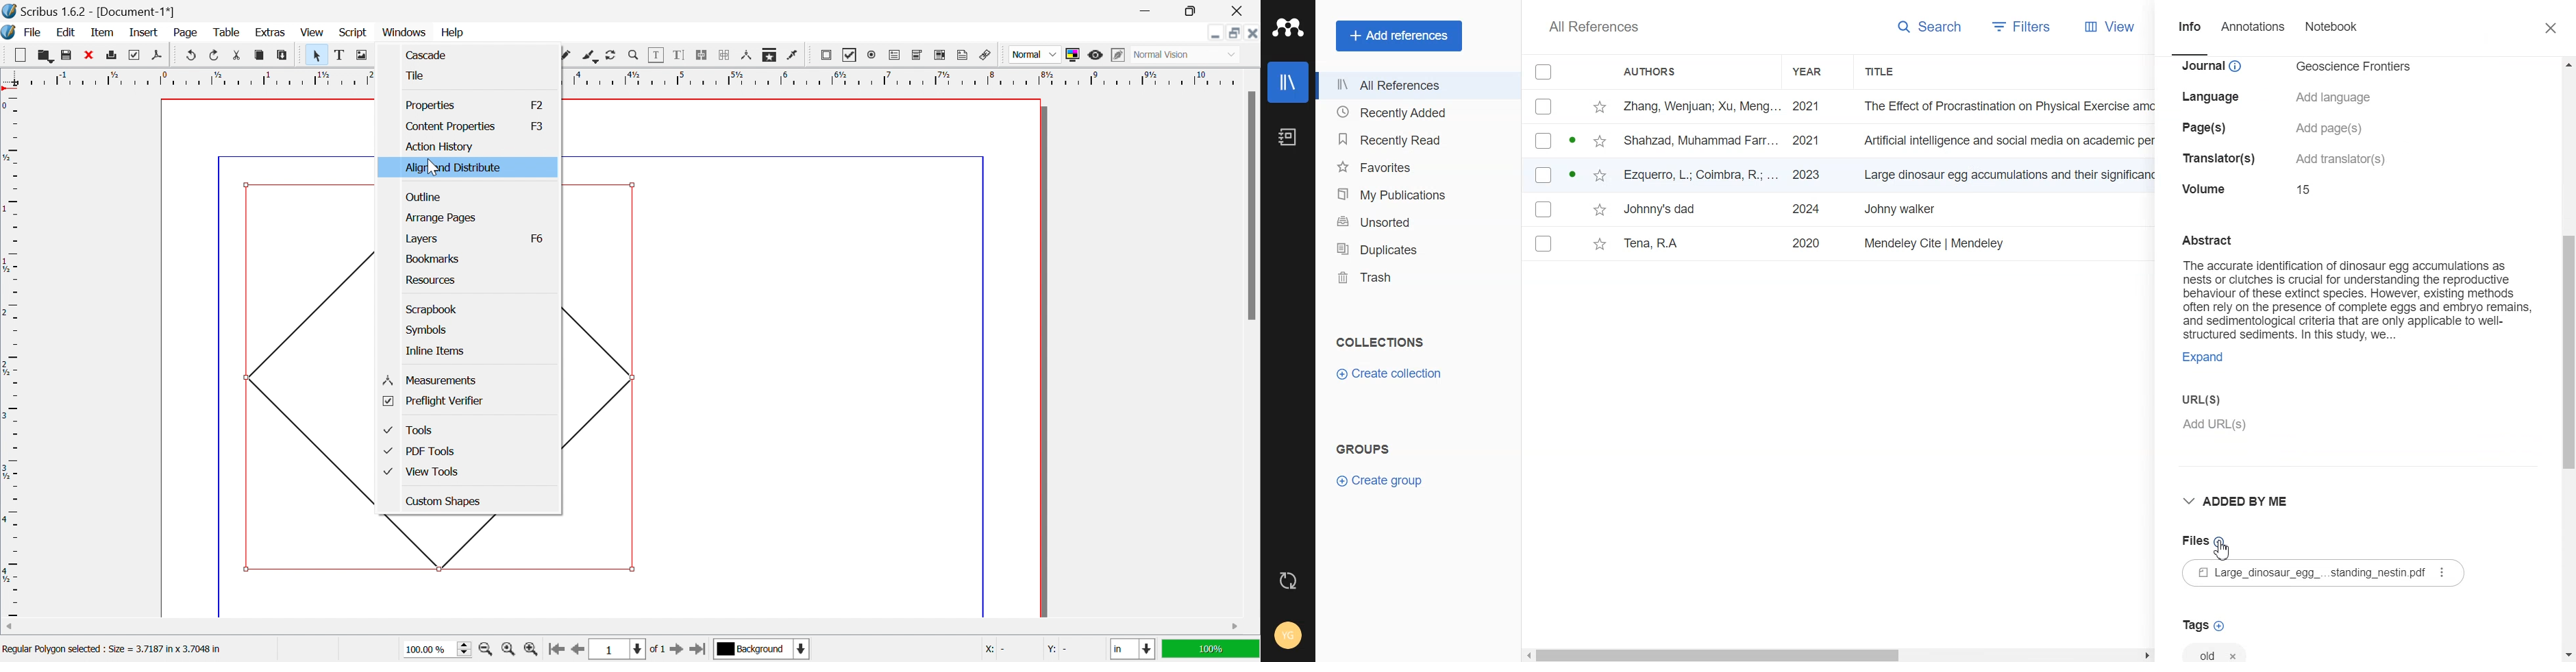  What do you see at coordinates (184, 33) in the screenshot?
I see `Page` at bounding box center [184, 33].